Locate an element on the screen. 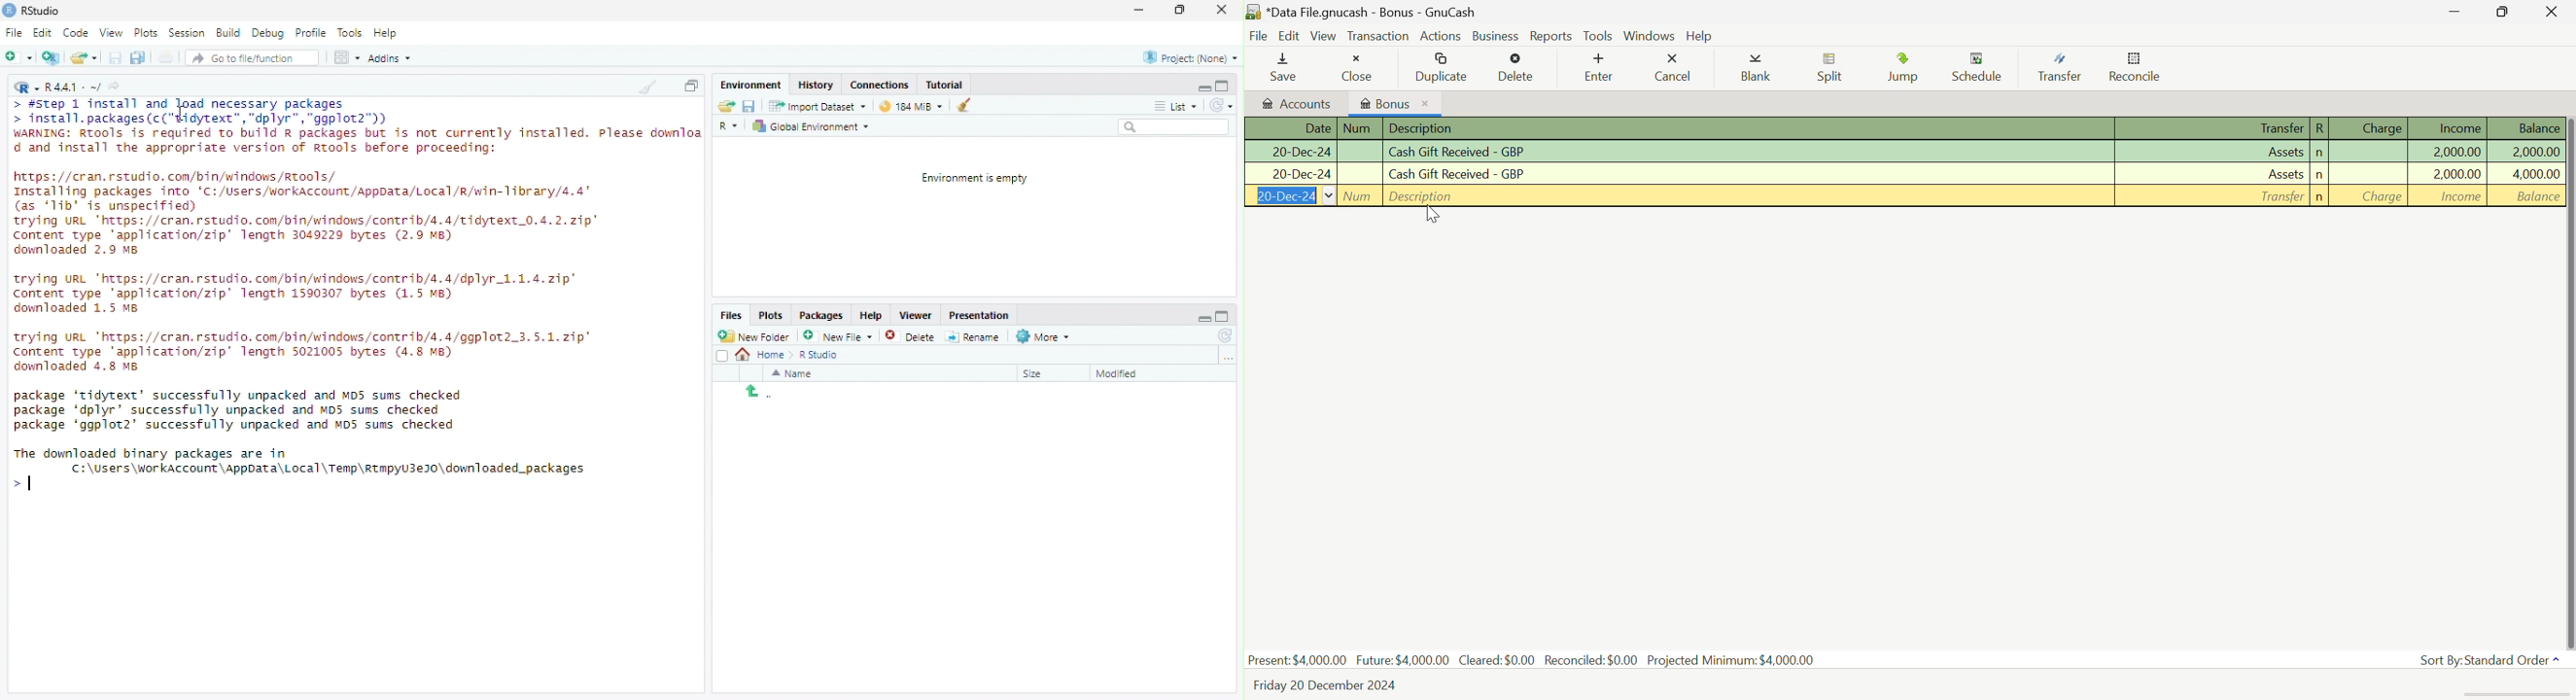  List is located at coordinates (1175, 104).